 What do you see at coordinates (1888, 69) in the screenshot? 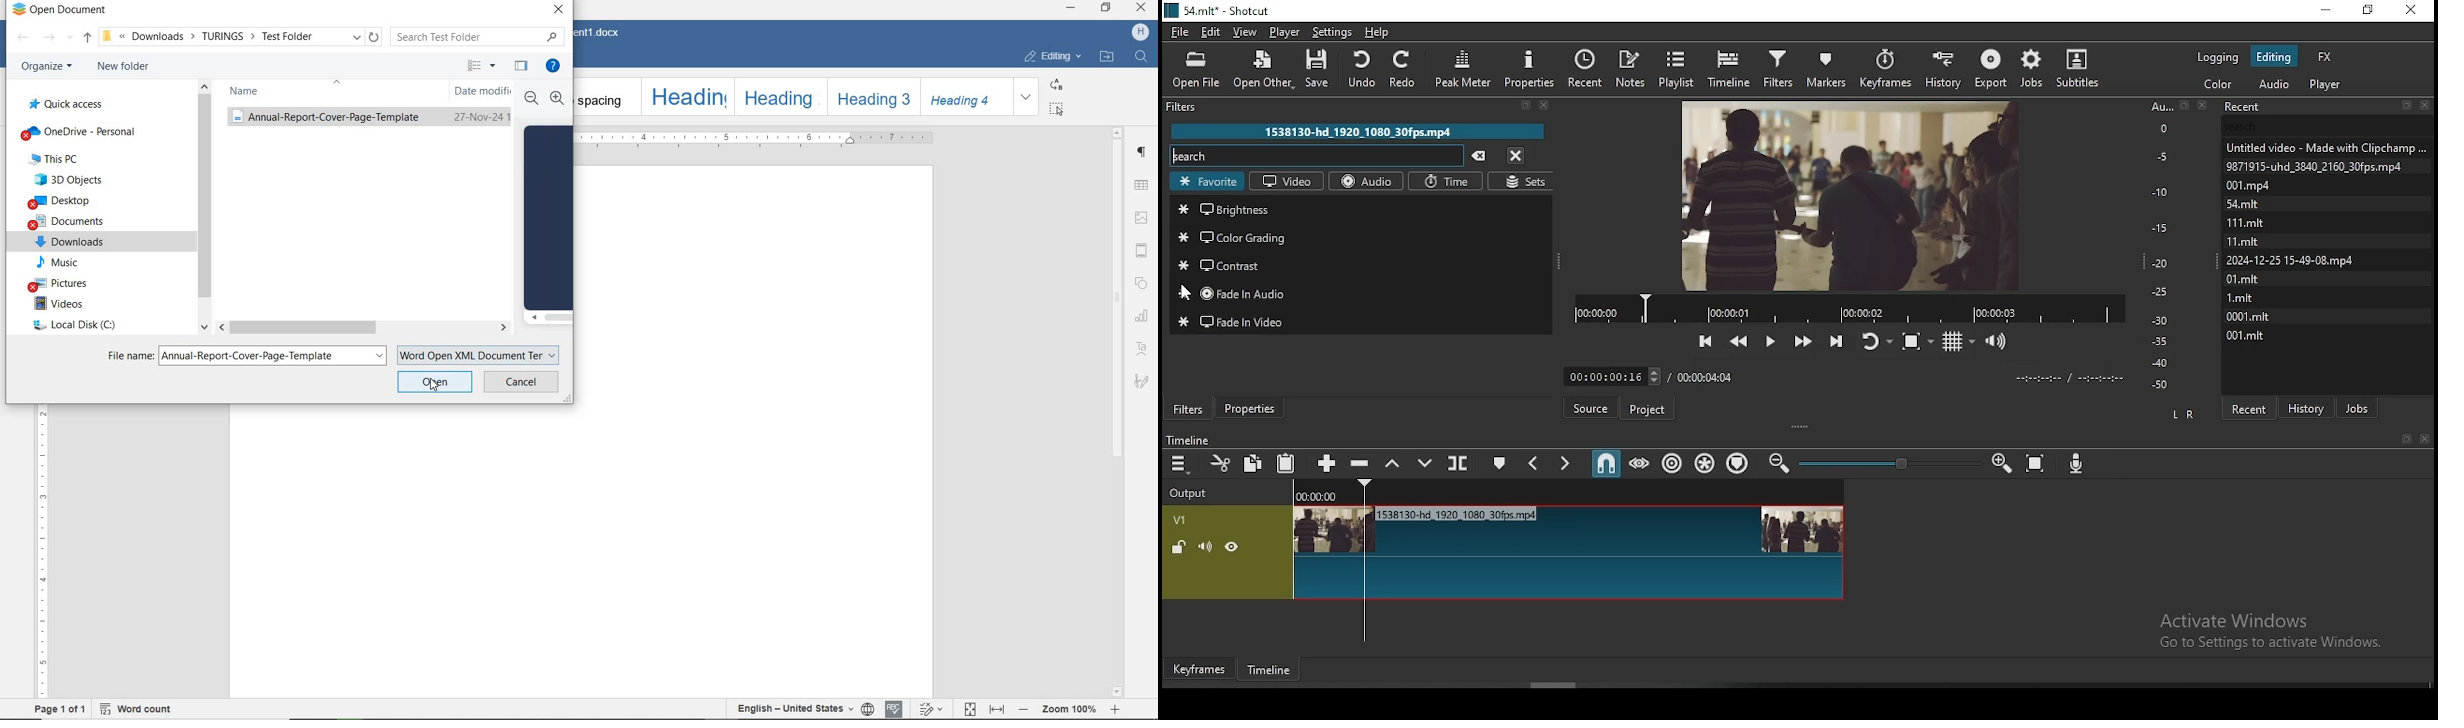
I see `keyframes` at bounding box center [1888, 69].